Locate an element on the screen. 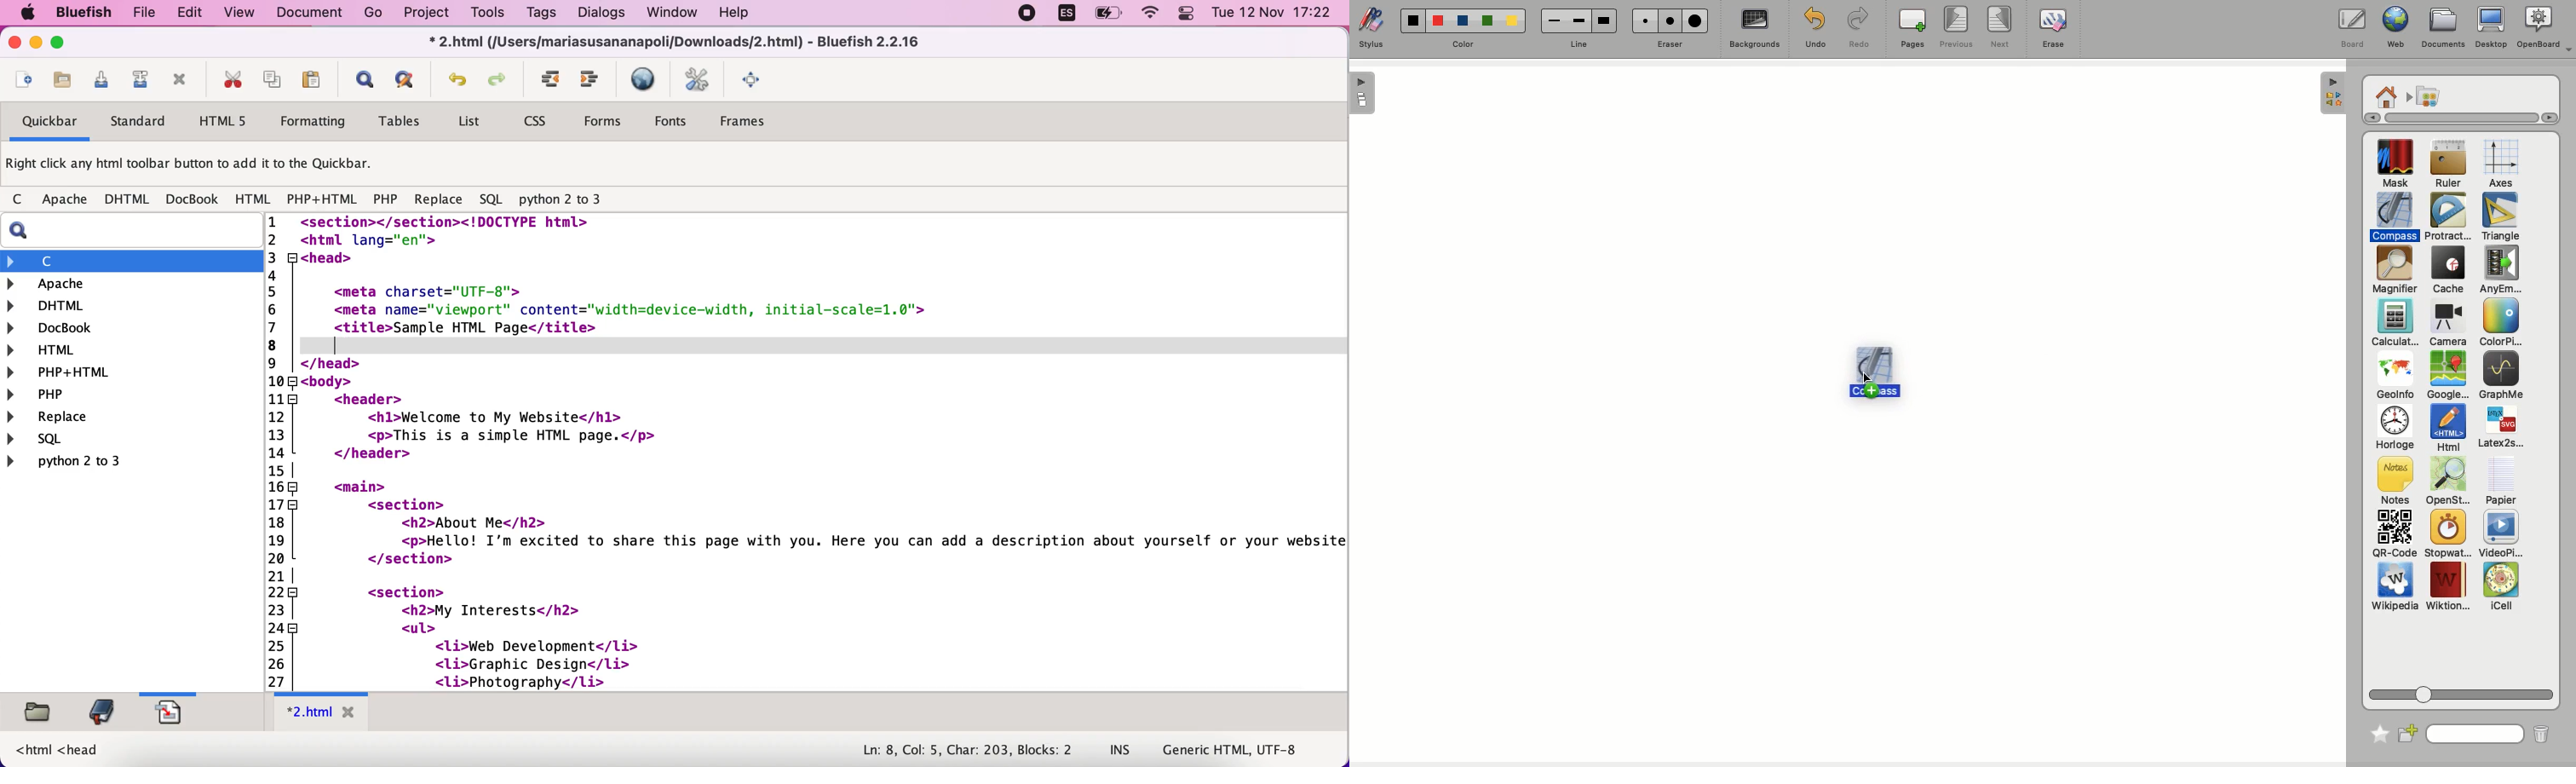  color3 is located at coordinates (1462, 21).